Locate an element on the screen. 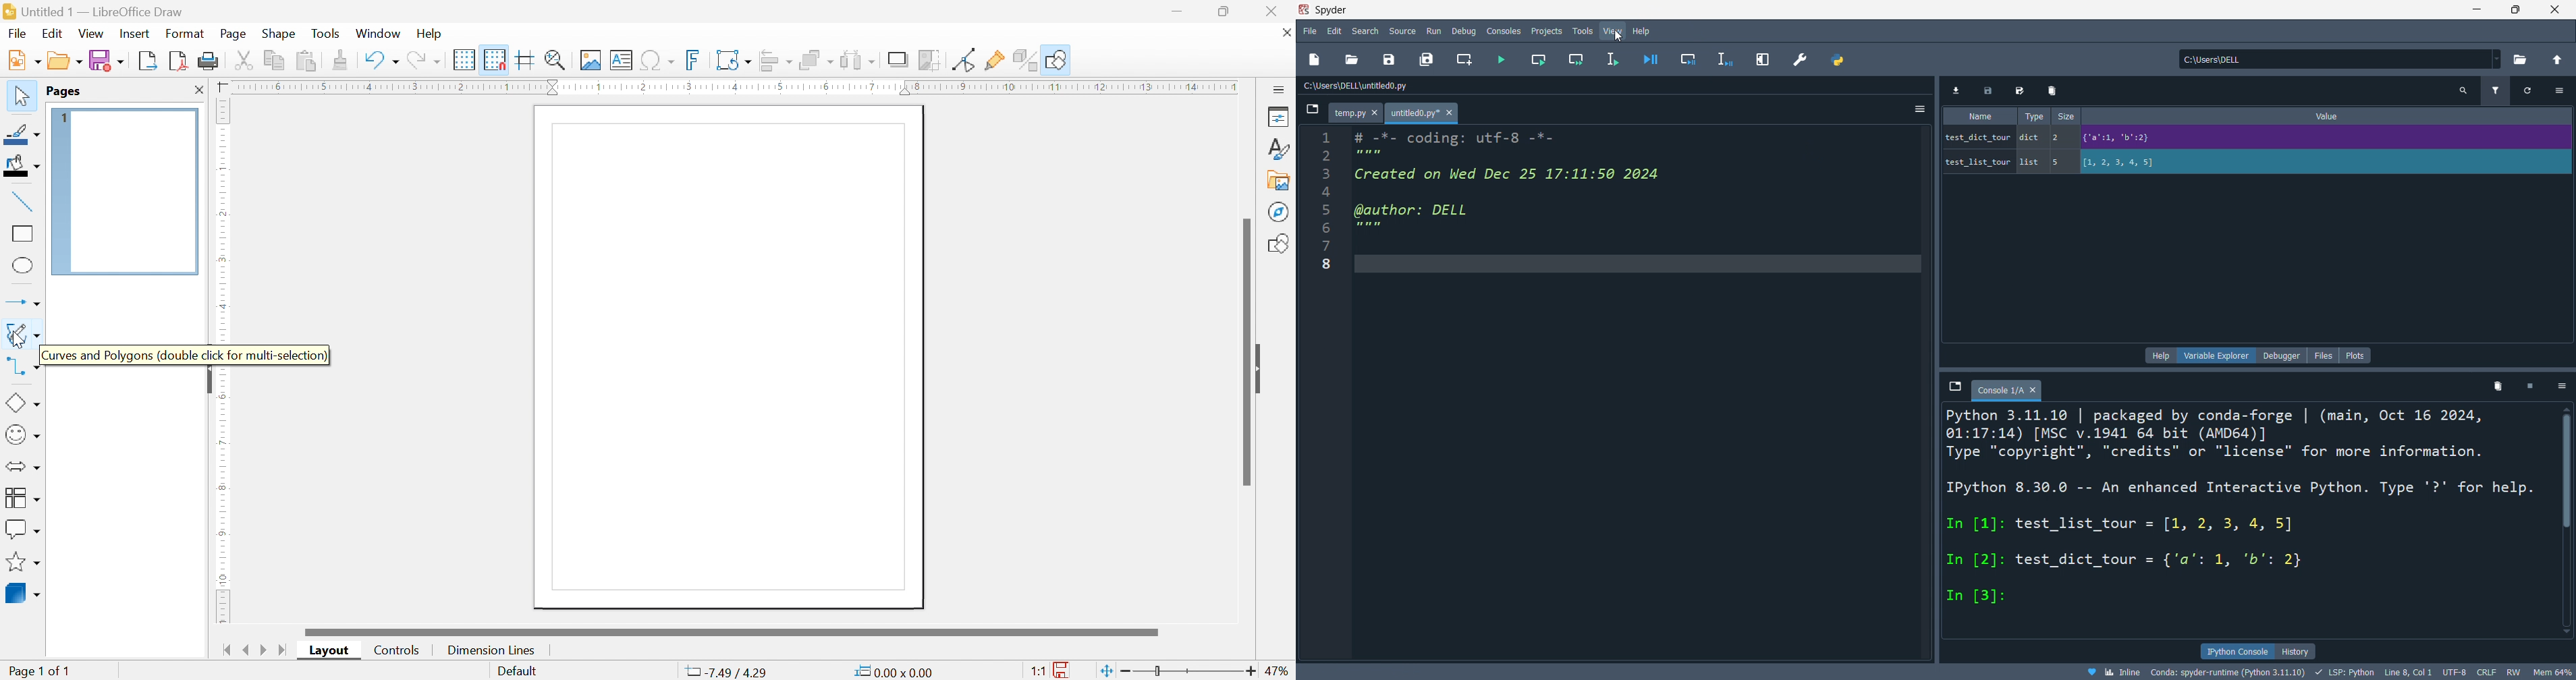  slidebar settings is located at coordinates (1280, 88).